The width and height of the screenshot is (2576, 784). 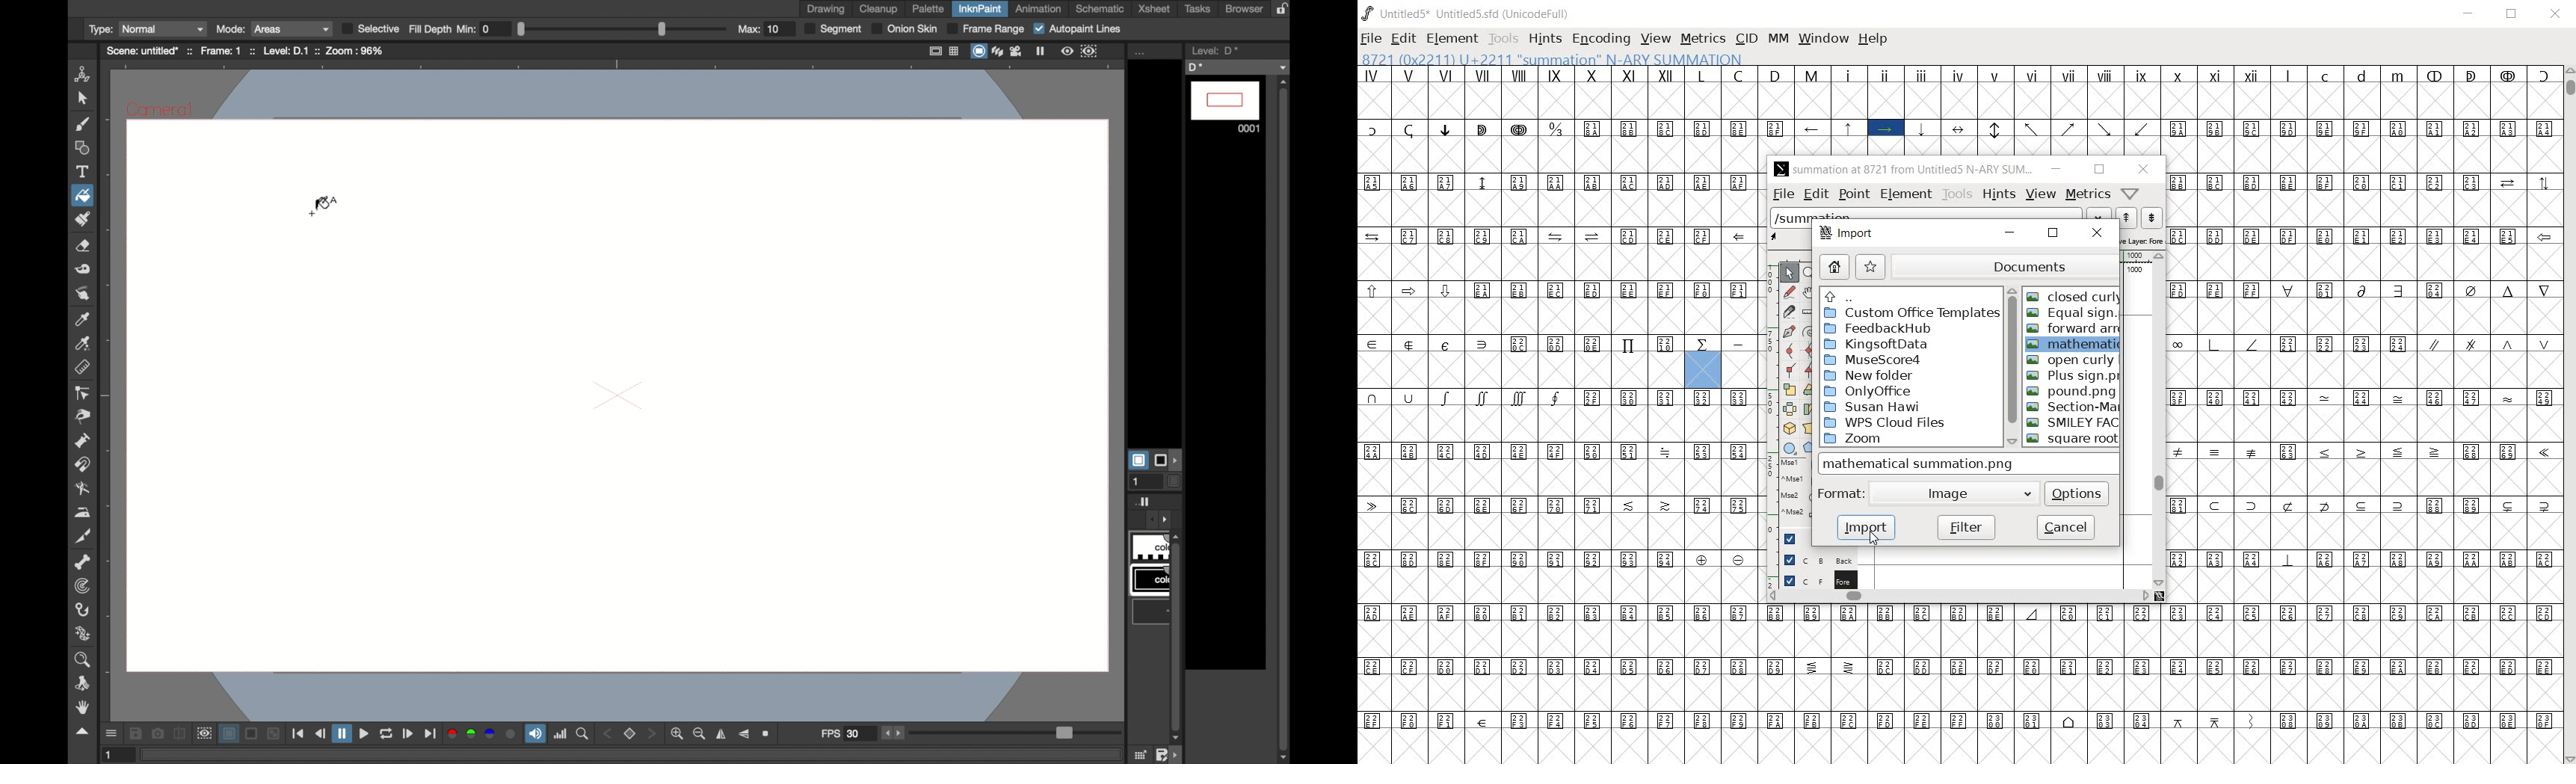 I want to click on level, so click(x=1214, y=50).